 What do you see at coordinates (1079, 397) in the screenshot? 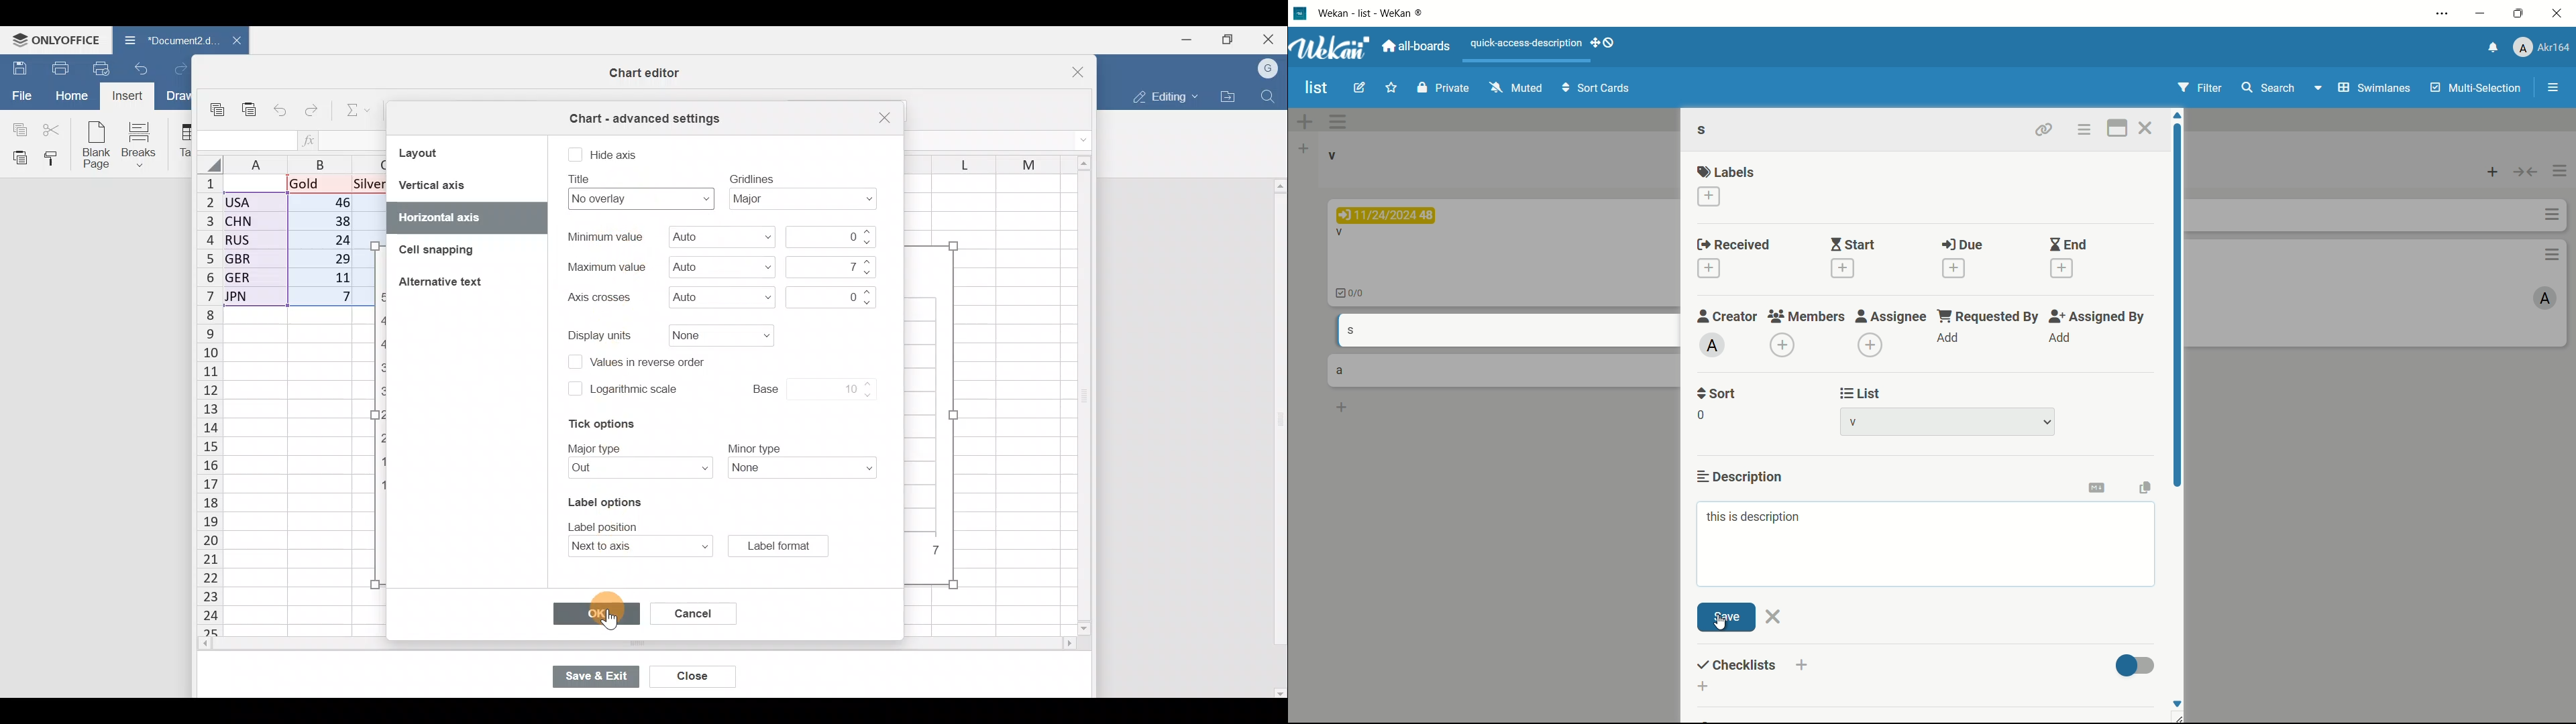
I see `Scroll bar` at bounding box center [1079, 397].